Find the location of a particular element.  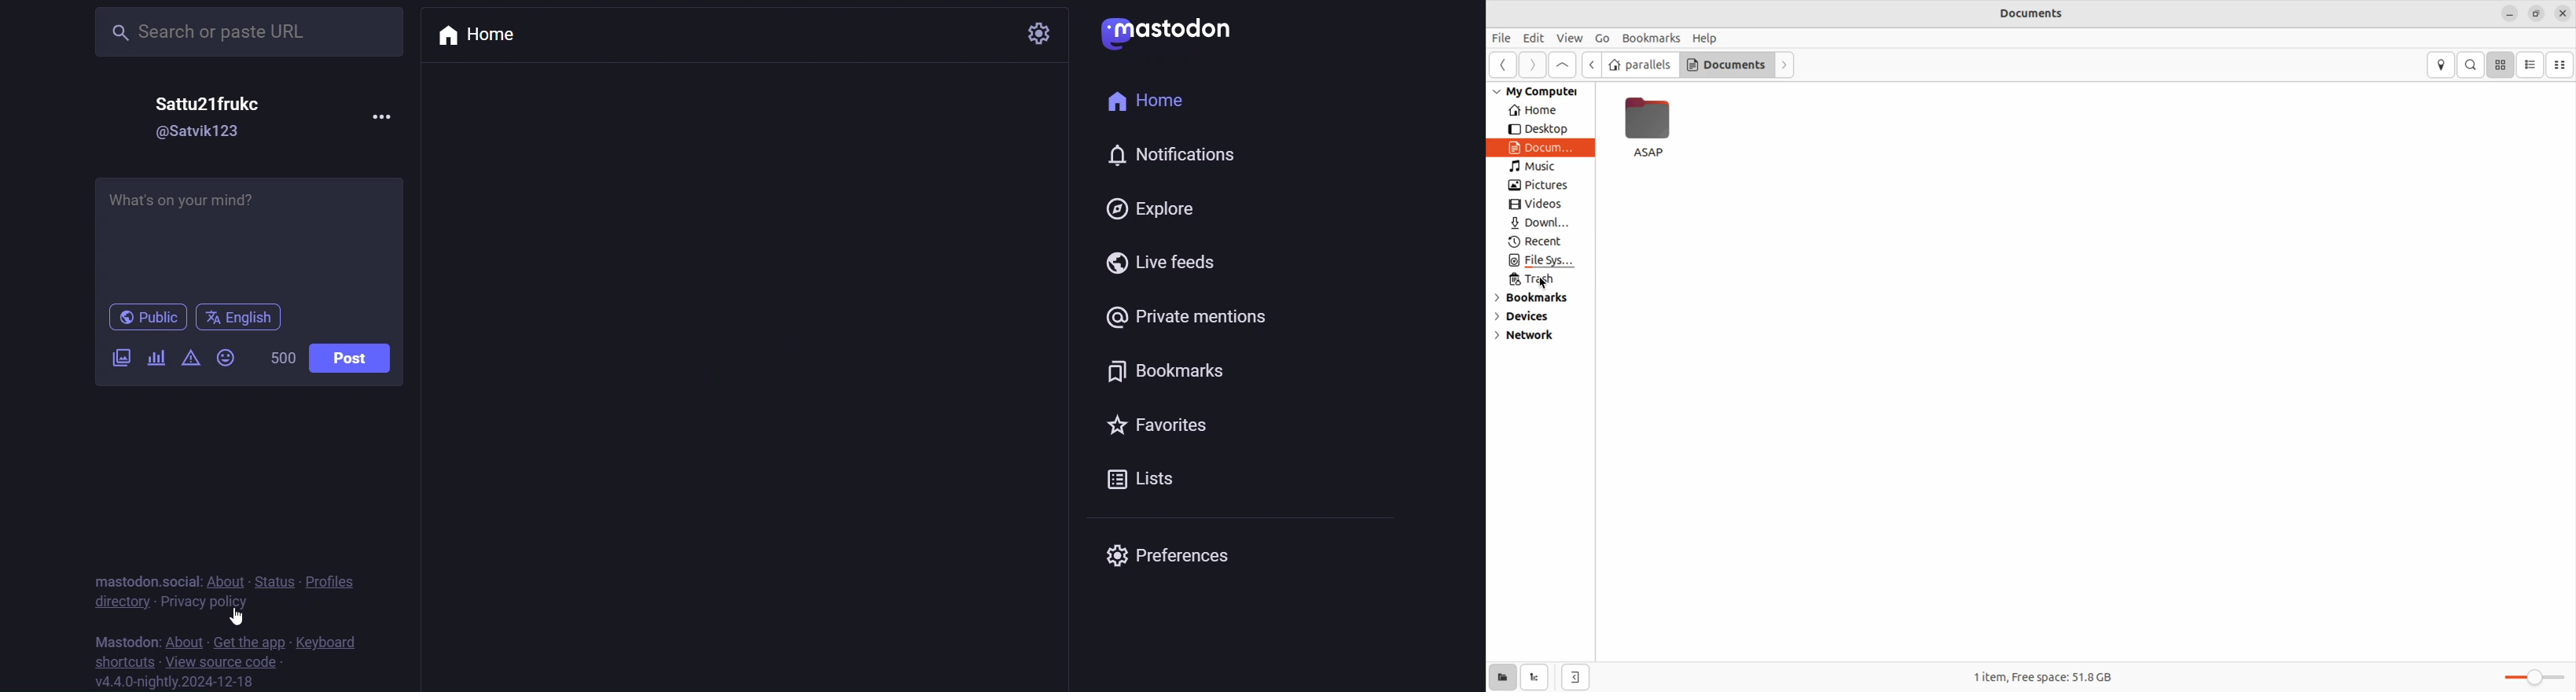

content warning is located at coordinates (191, 357).